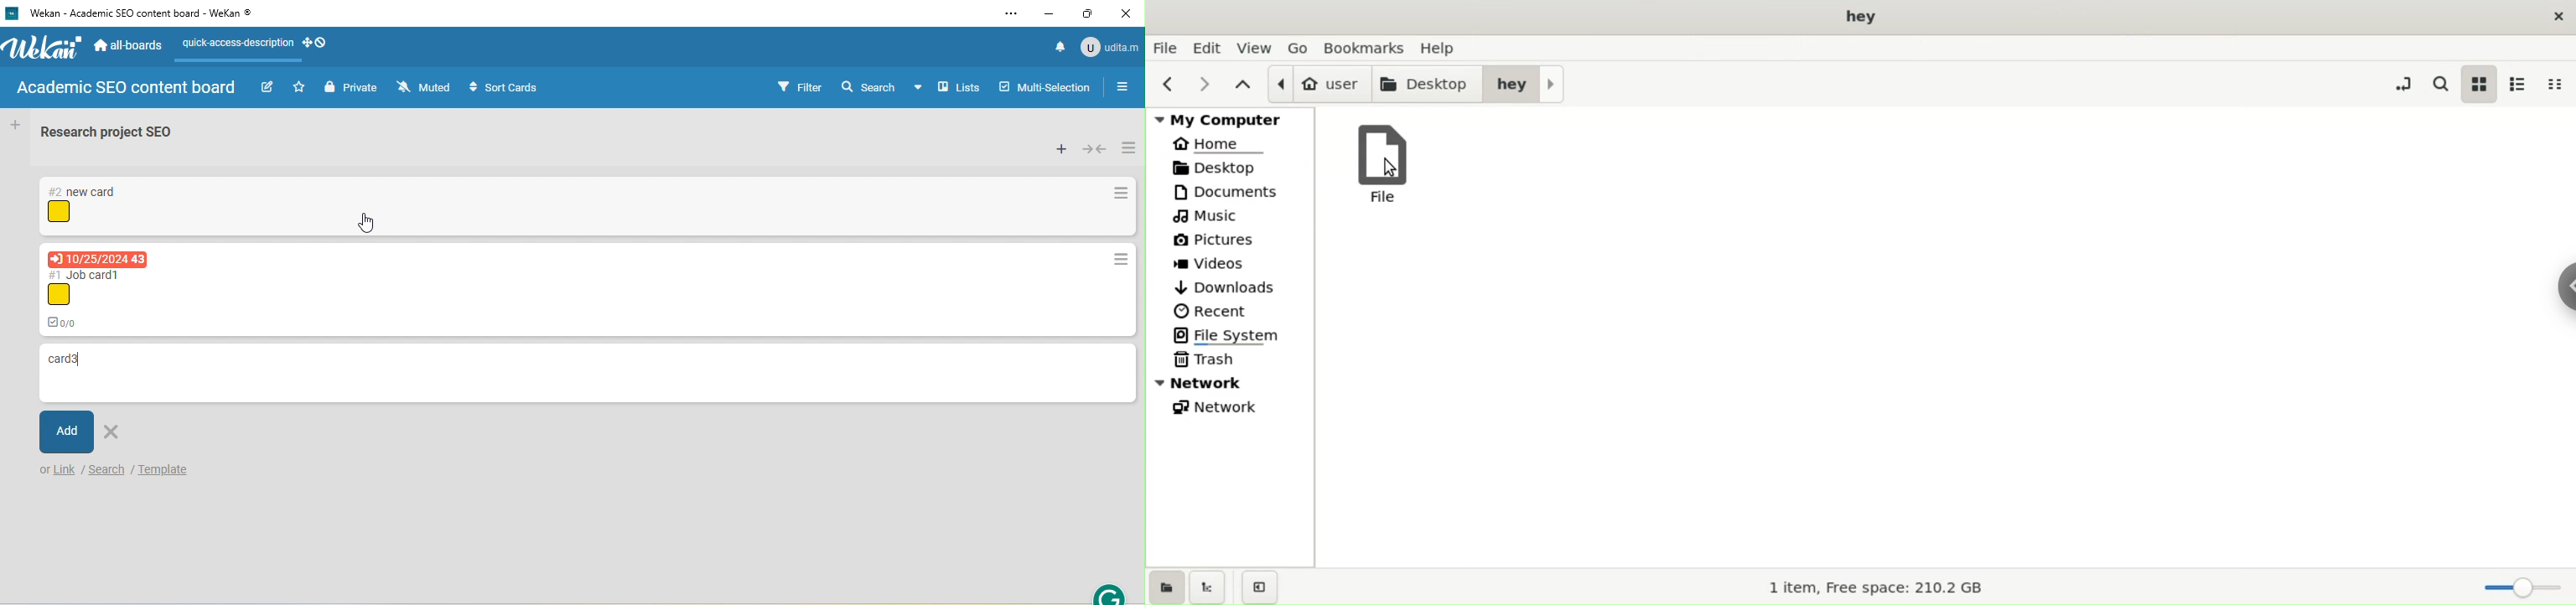 Image resolution: width=2576 pixels, height=616 pixels. Describe the element at coordinates (1060, 149) in the screenshot. I see `add card to top of list` at that location.